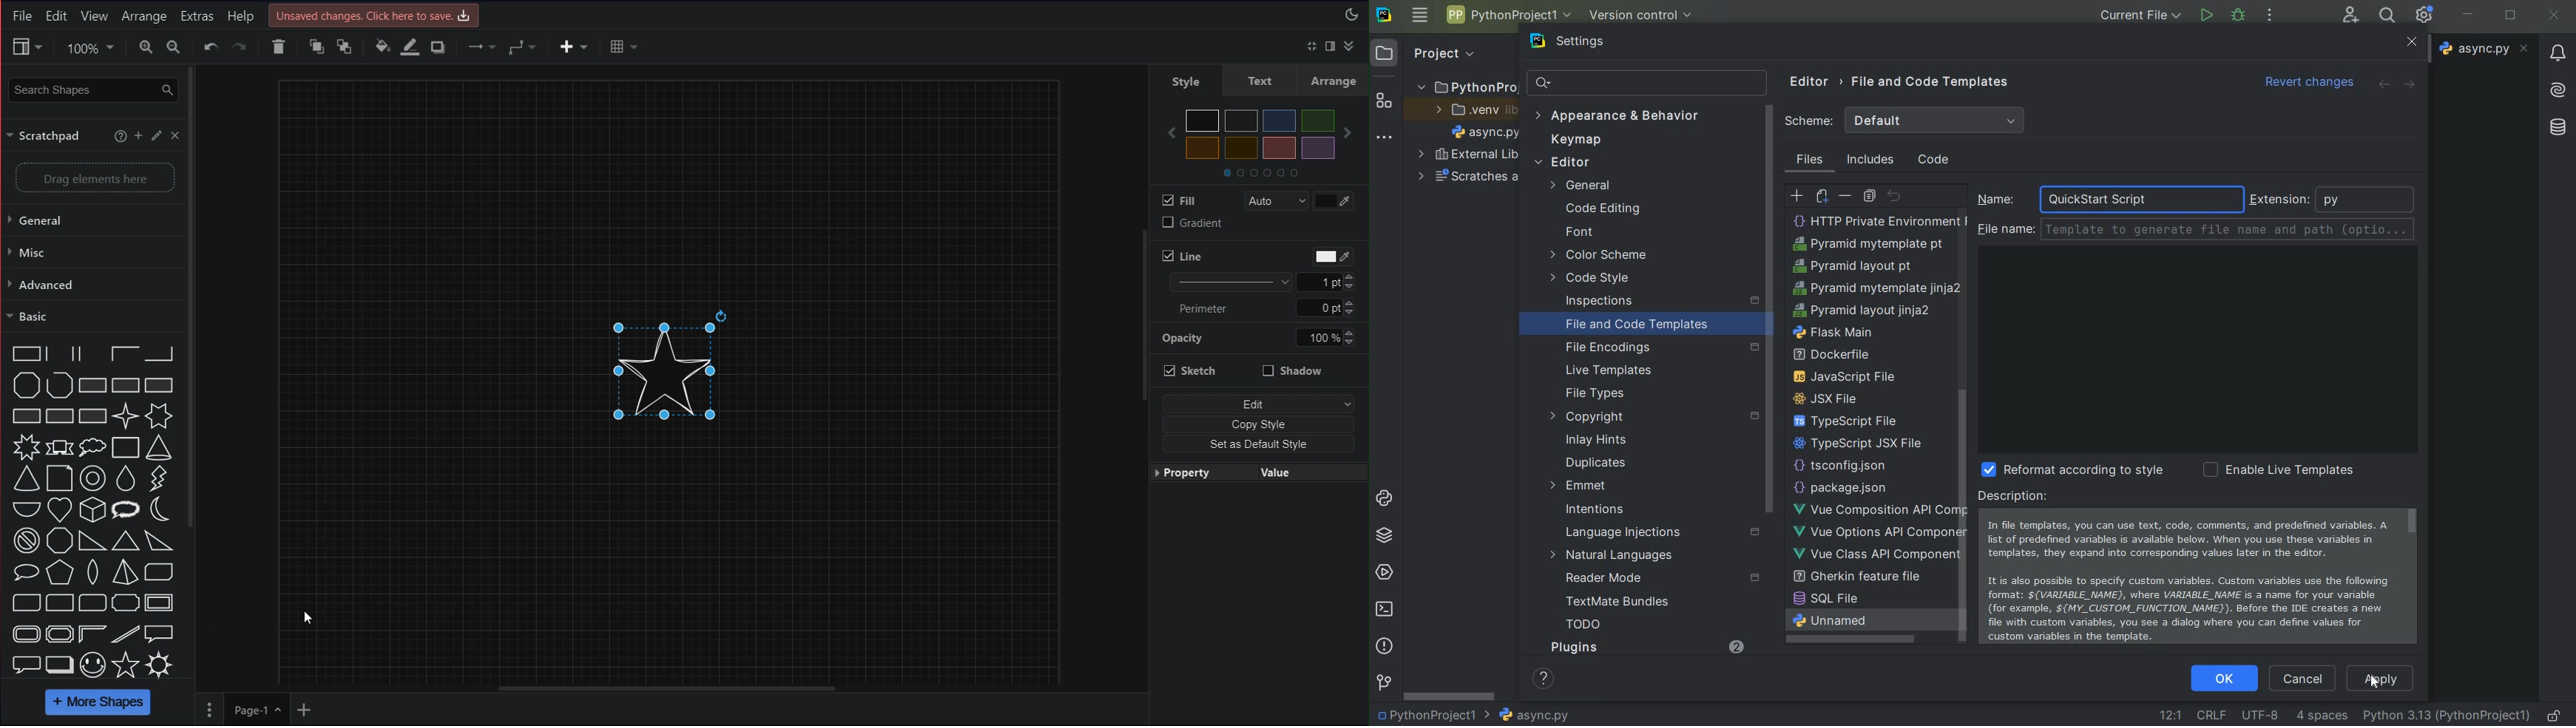 The height and width of the screenshot is (728, 2576). Describe the element at coordinates (160, 634) in the screenshot. I see `rectangular callout` at that location.